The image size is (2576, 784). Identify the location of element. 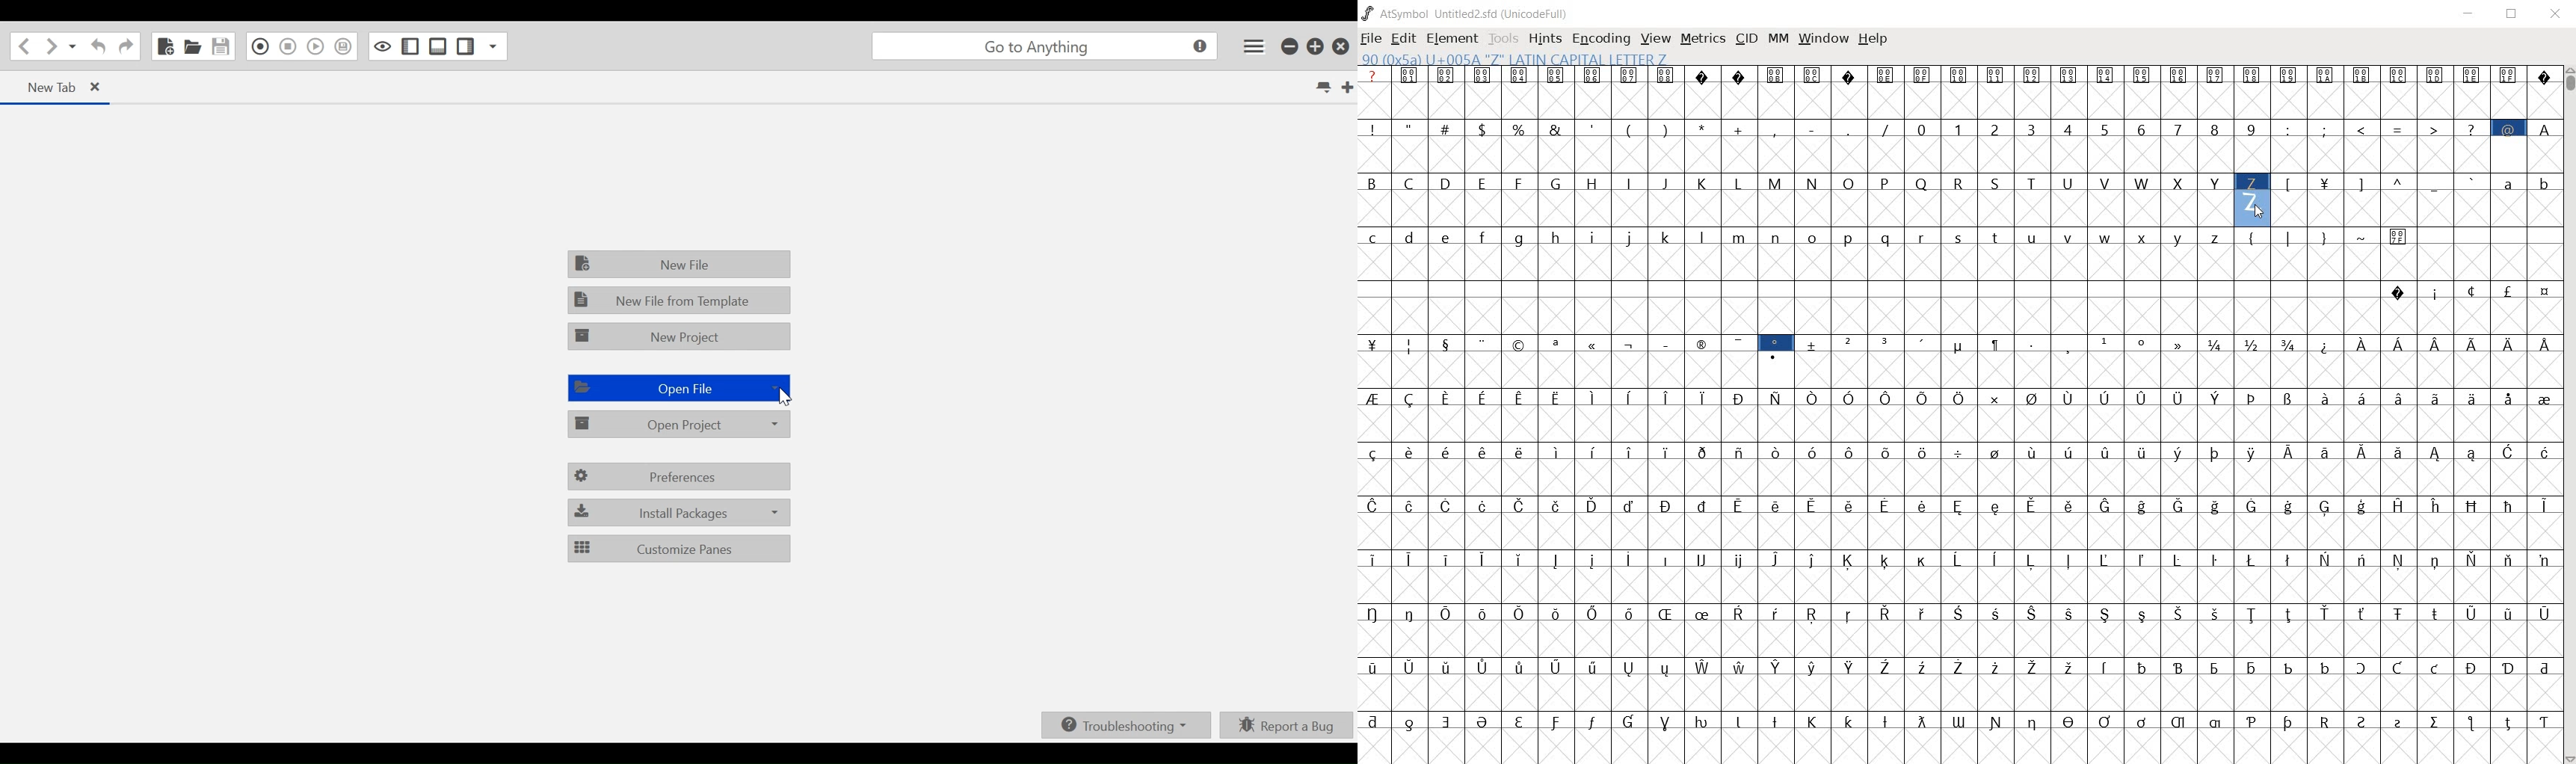
(1454, 37).